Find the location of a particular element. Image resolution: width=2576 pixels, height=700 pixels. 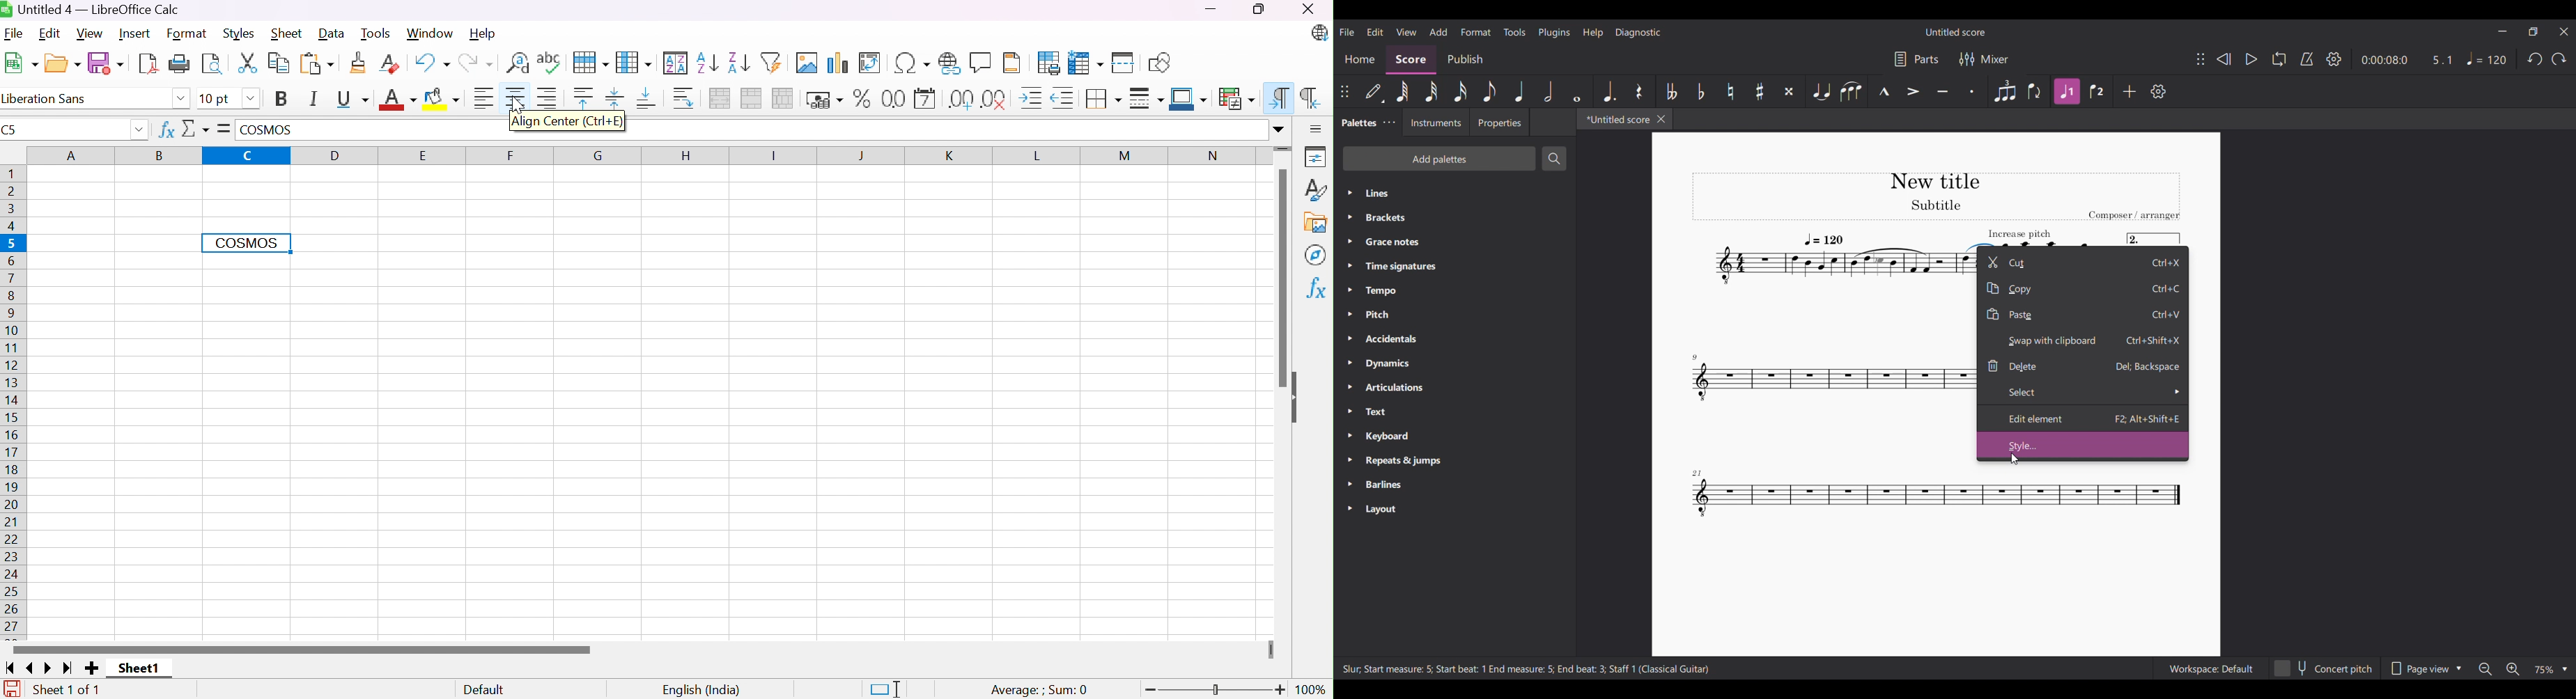

Text aligned horizontally is located at coordinates (245, 242).